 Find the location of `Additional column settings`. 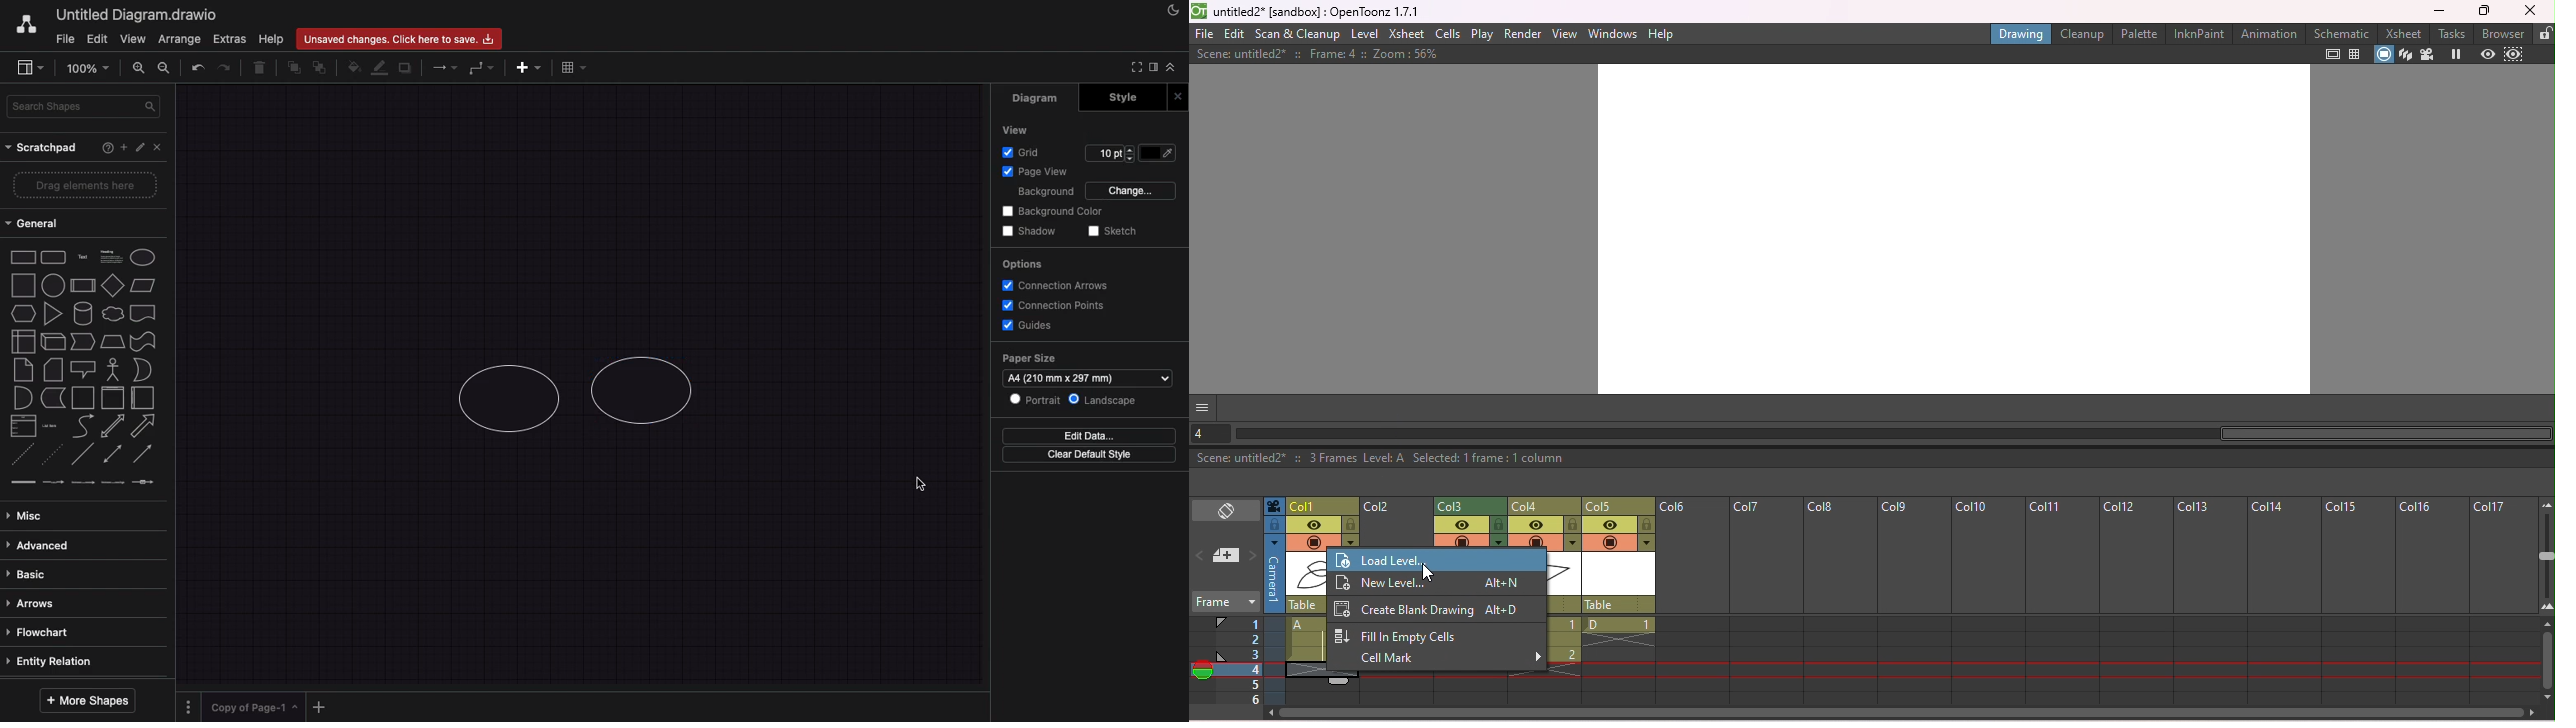

Additional column settings is located at coordinates (1498, 543).